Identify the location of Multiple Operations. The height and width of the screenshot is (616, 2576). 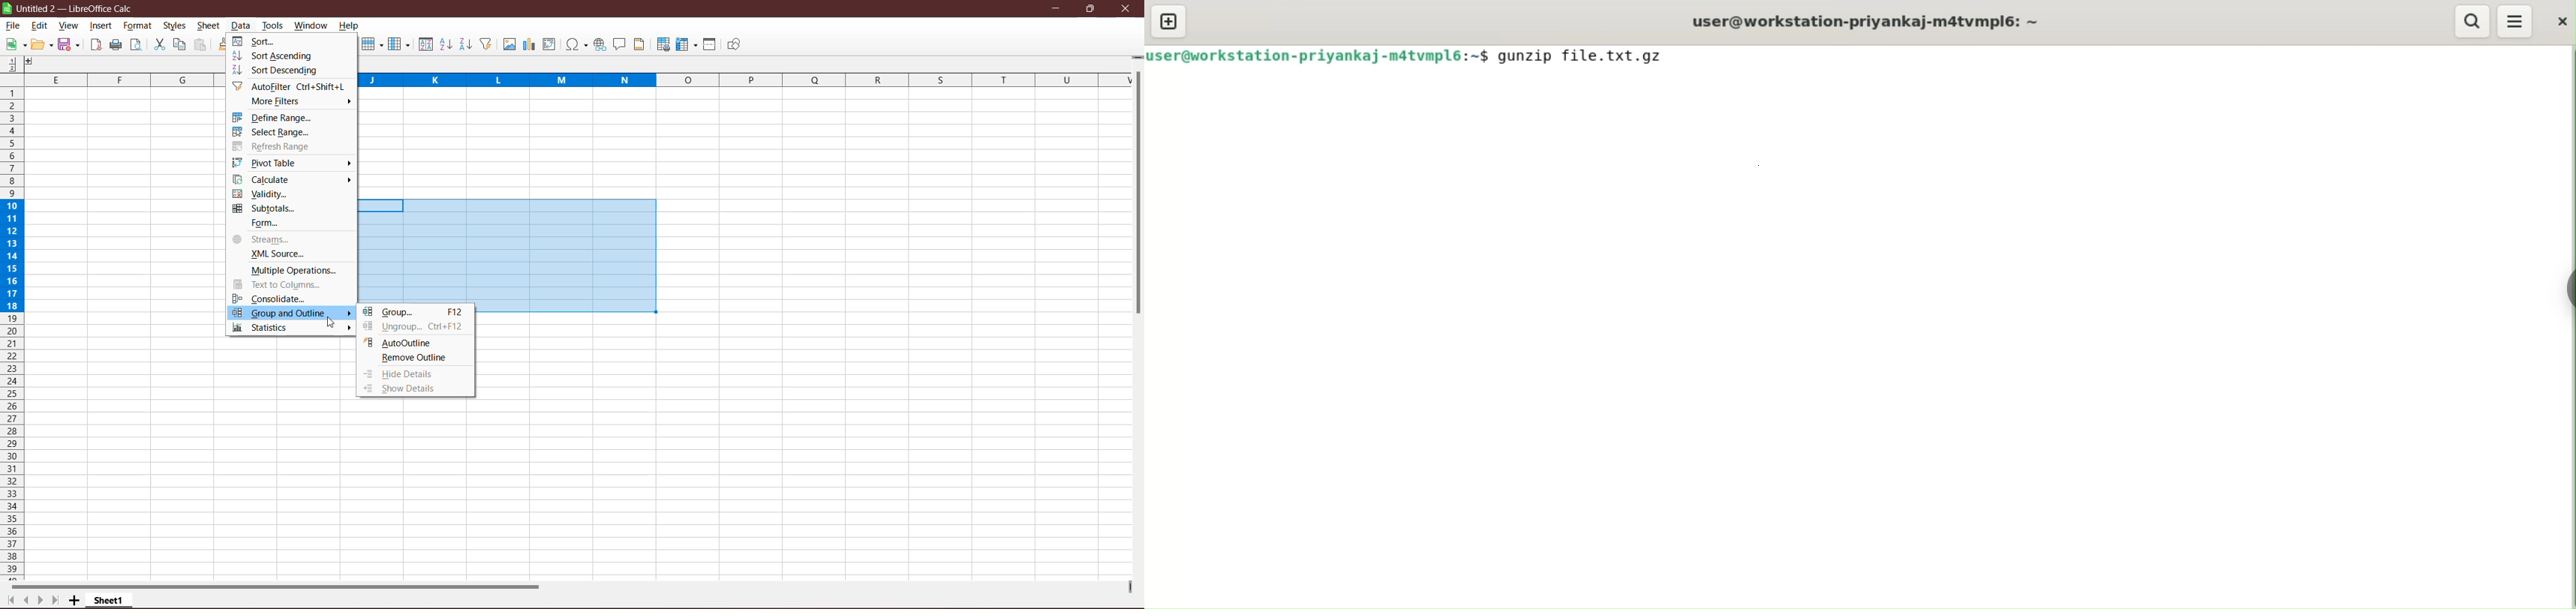
(291, 270).